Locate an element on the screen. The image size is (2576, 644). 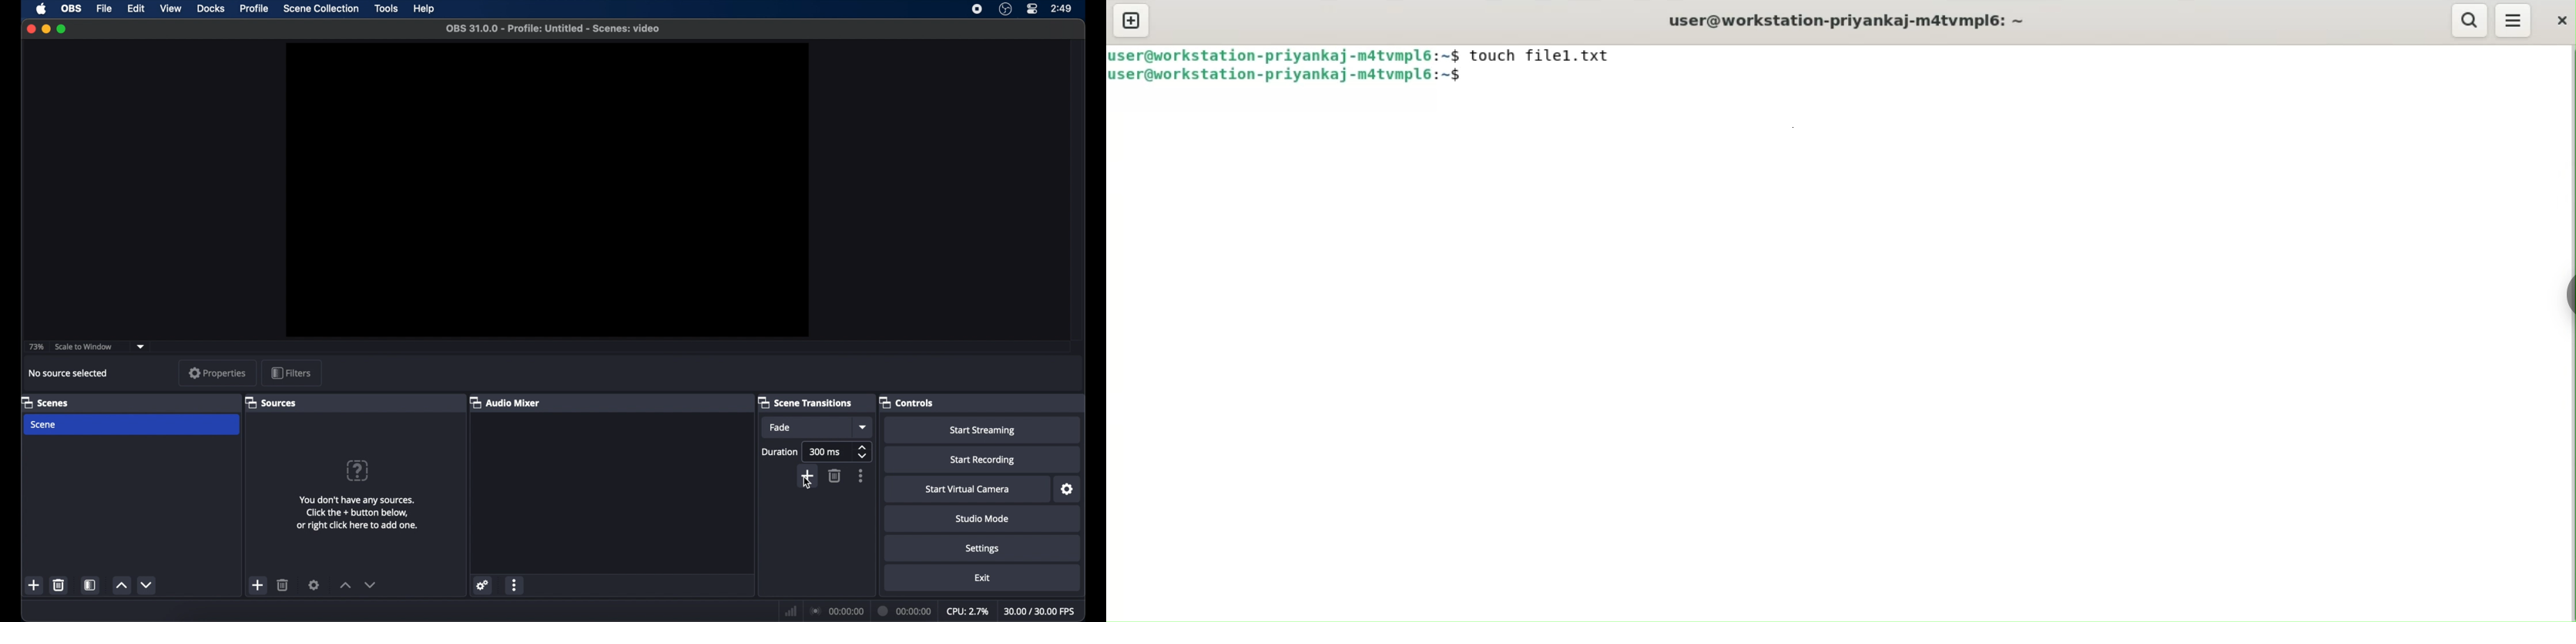
add is located at coordinates (808, 473).